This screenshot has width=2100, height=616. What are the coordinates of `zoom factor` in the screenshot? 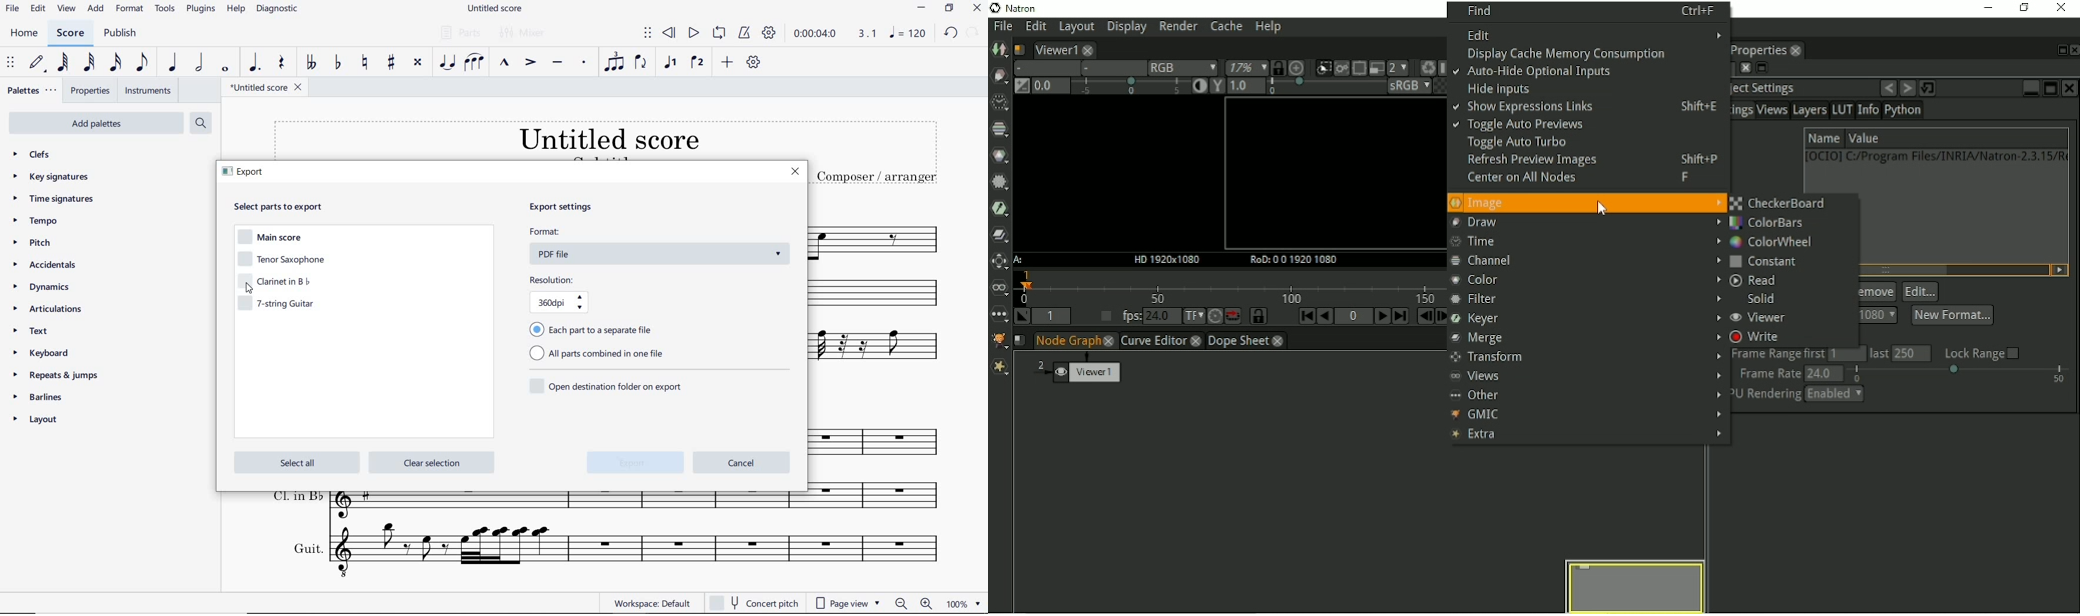 It's located at (962, 602).